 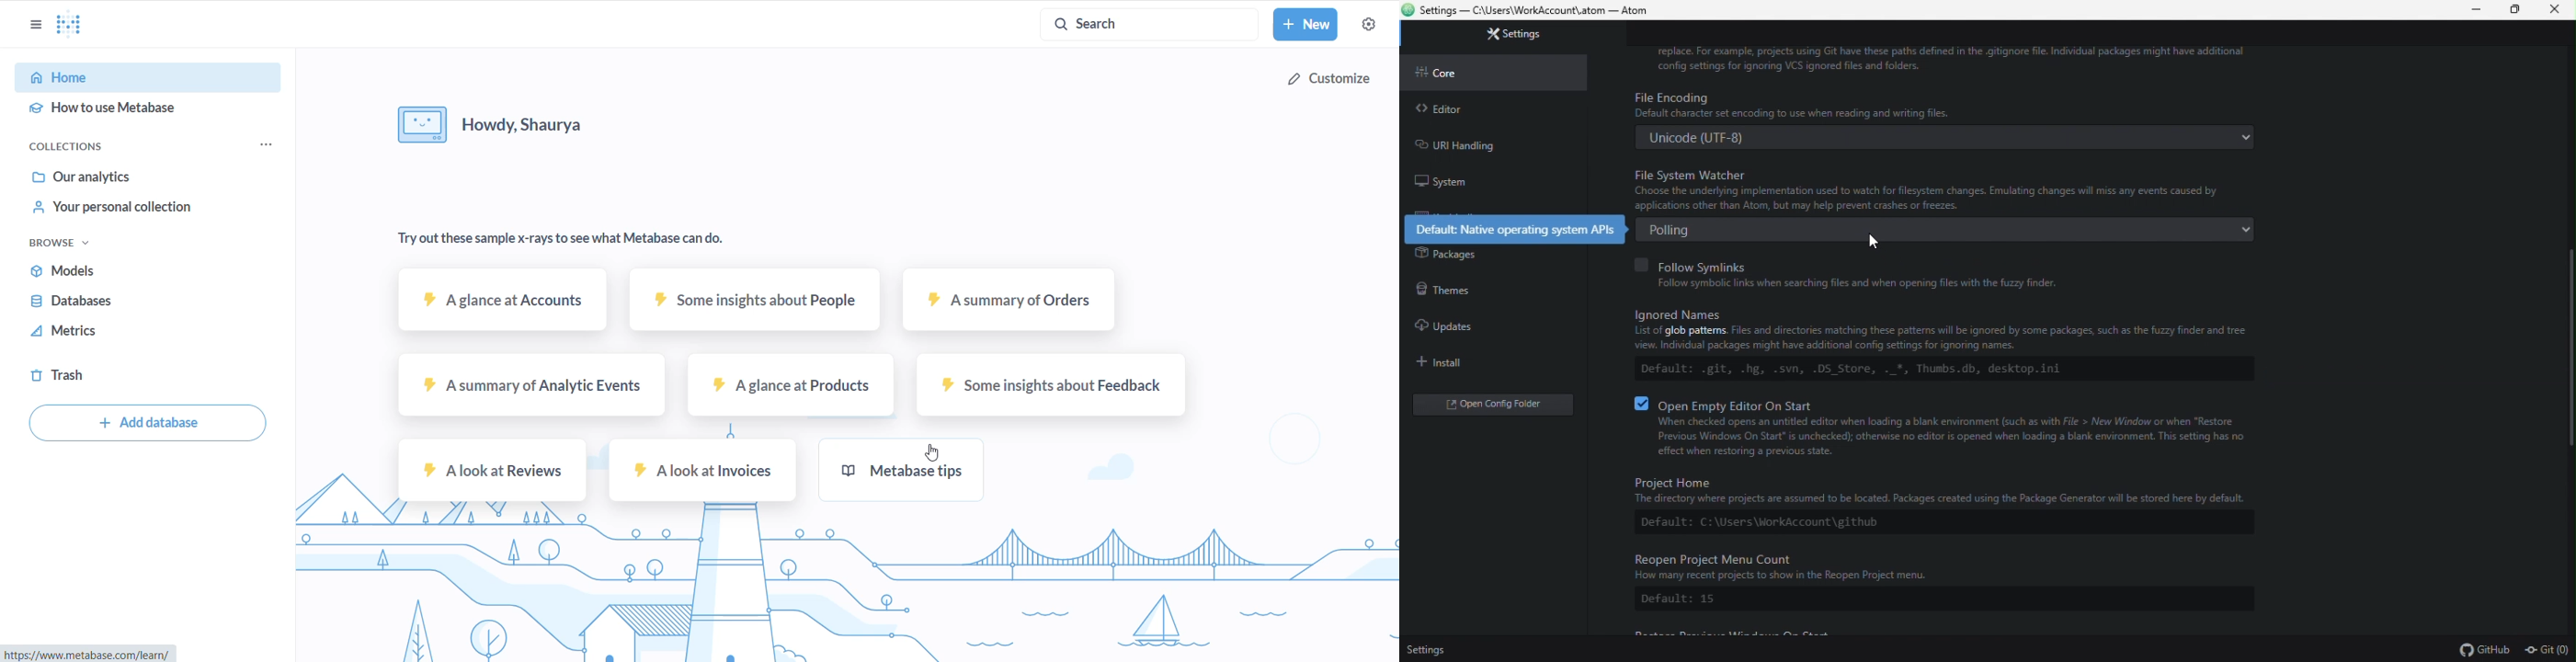 What do you see at coordinates (1013, 307) in the screenshot?
I see `A summary of Orders sample` at bounding box center [1013, 307].